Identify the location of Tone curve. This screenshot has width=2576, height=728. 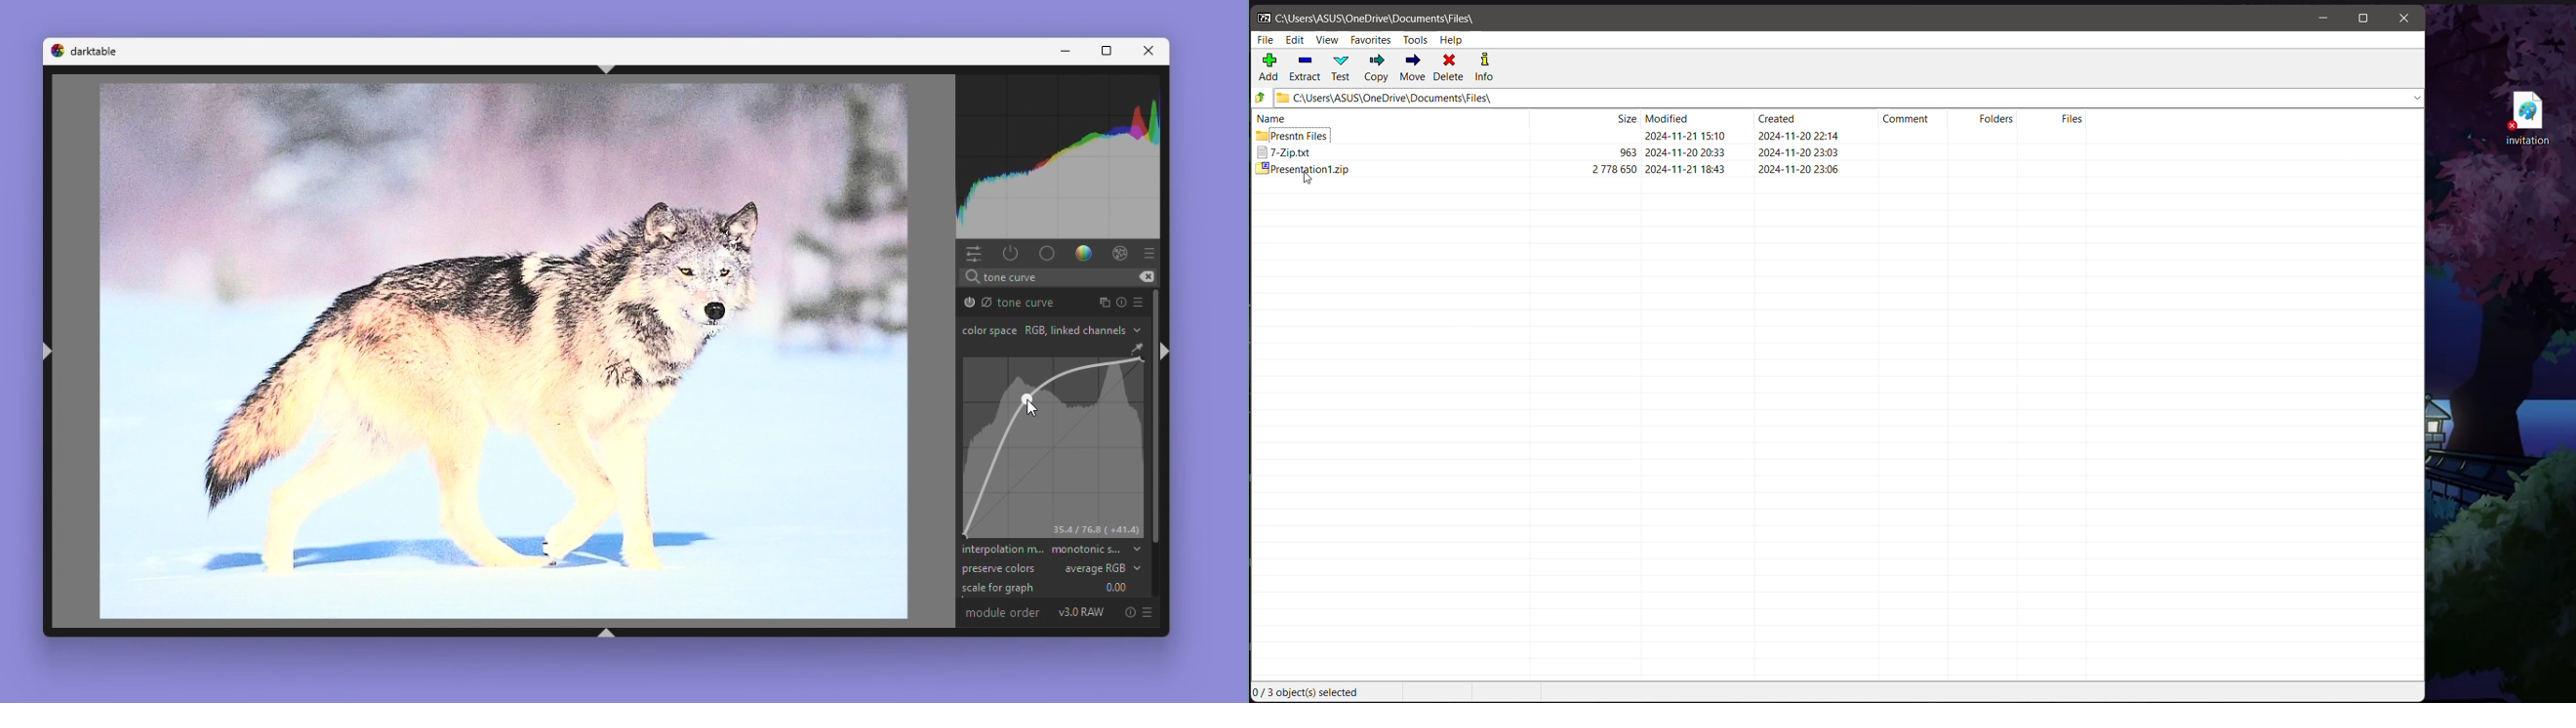
(1019, 302).